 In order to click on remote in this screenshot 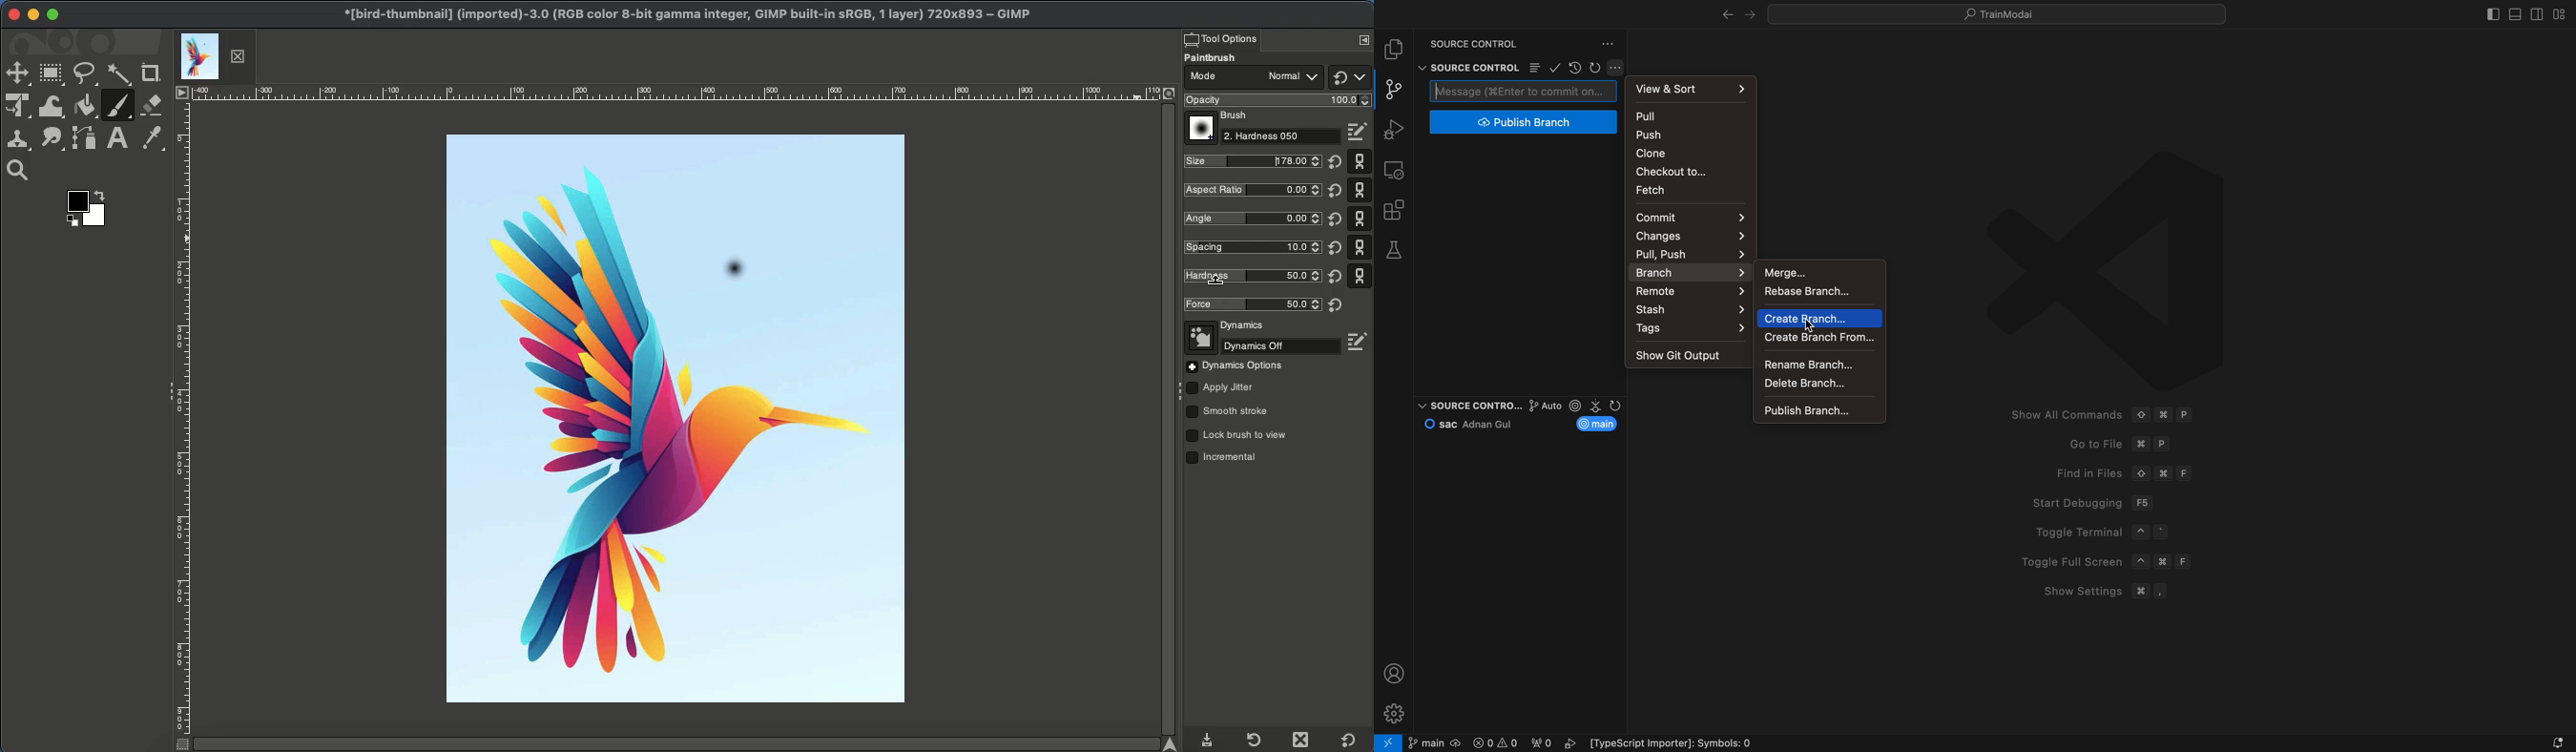, I will do `click(1397, 169)`.